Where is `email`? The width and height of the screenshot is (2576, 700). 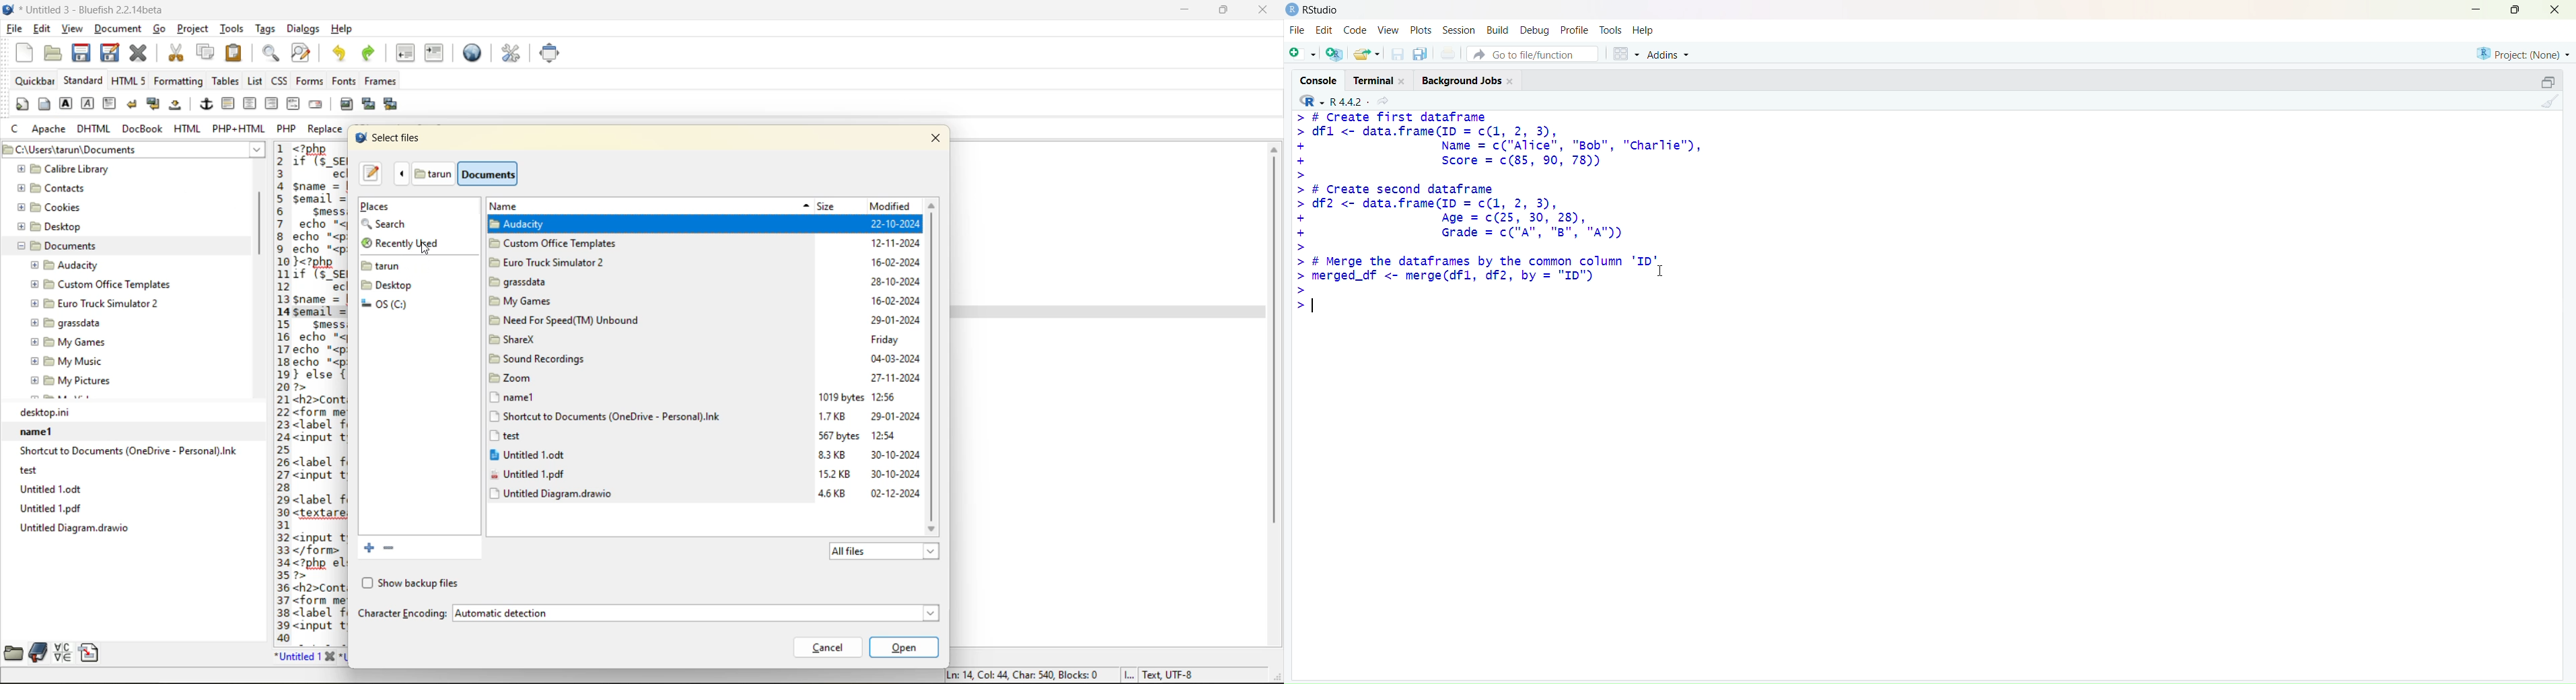 email is located at coordinates (318, 104).